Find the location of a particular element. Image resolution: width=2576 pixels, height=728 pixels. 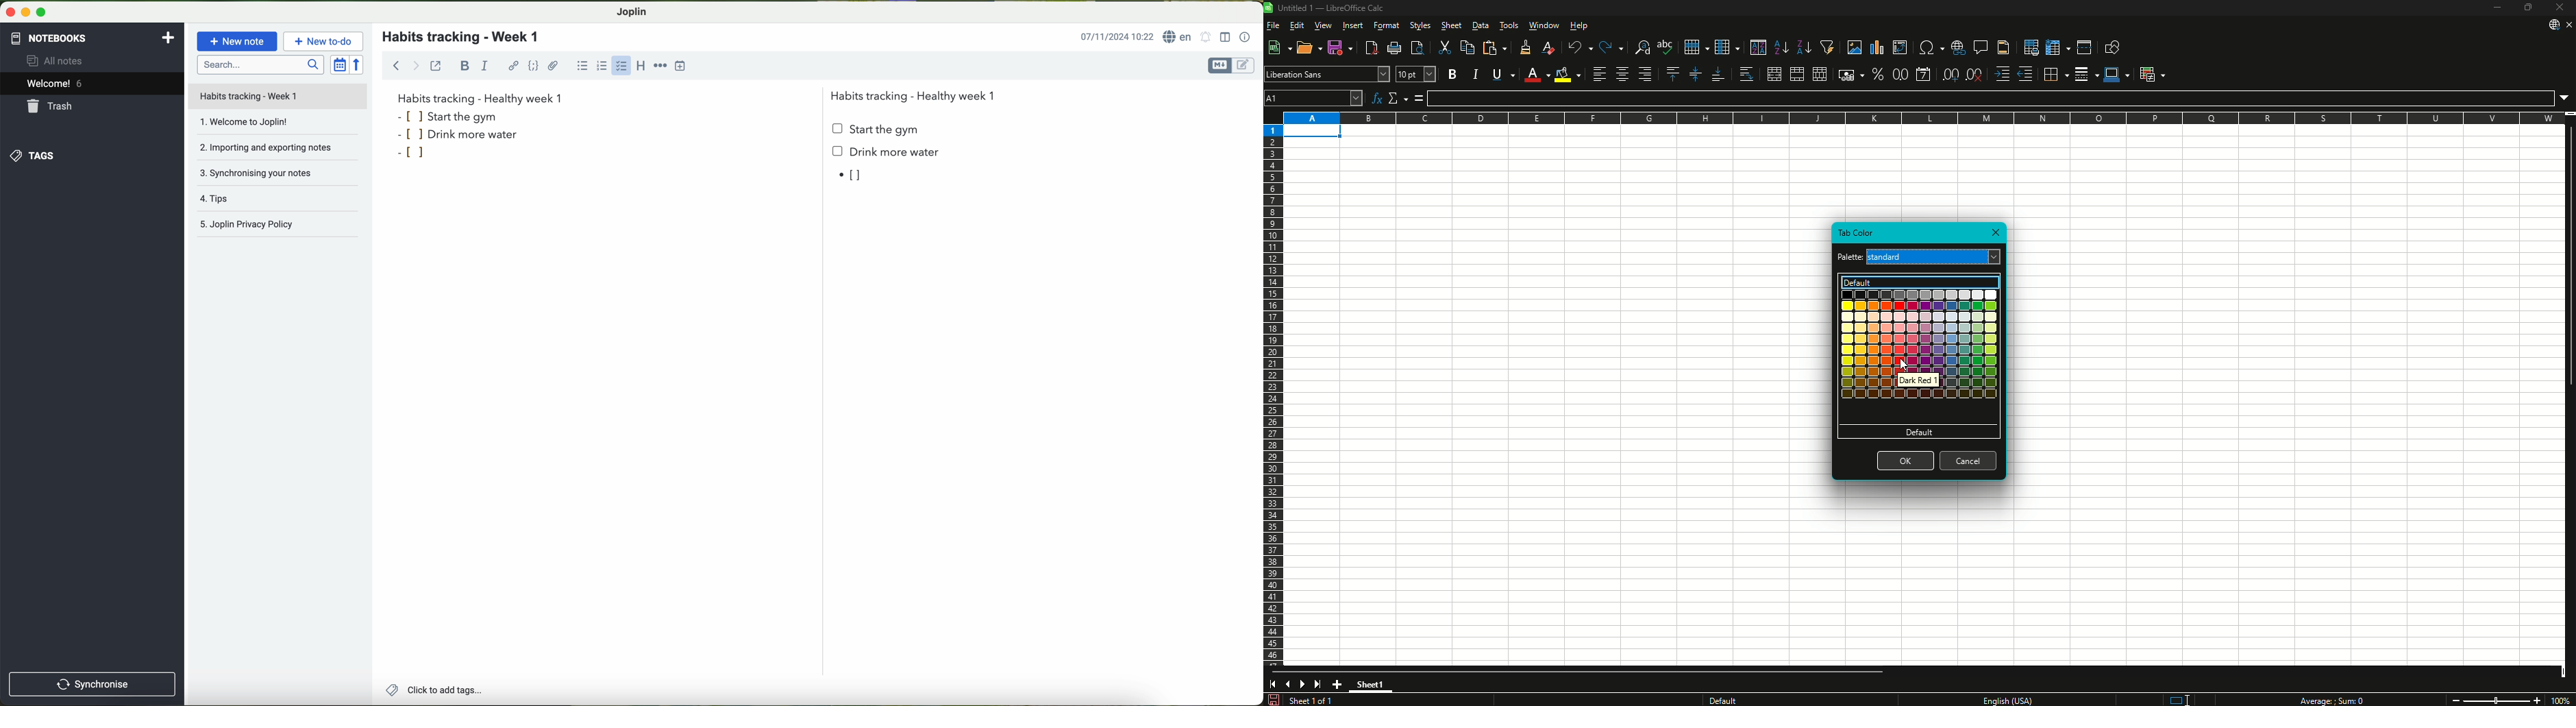

new note button is located at coordinates (238, 41).